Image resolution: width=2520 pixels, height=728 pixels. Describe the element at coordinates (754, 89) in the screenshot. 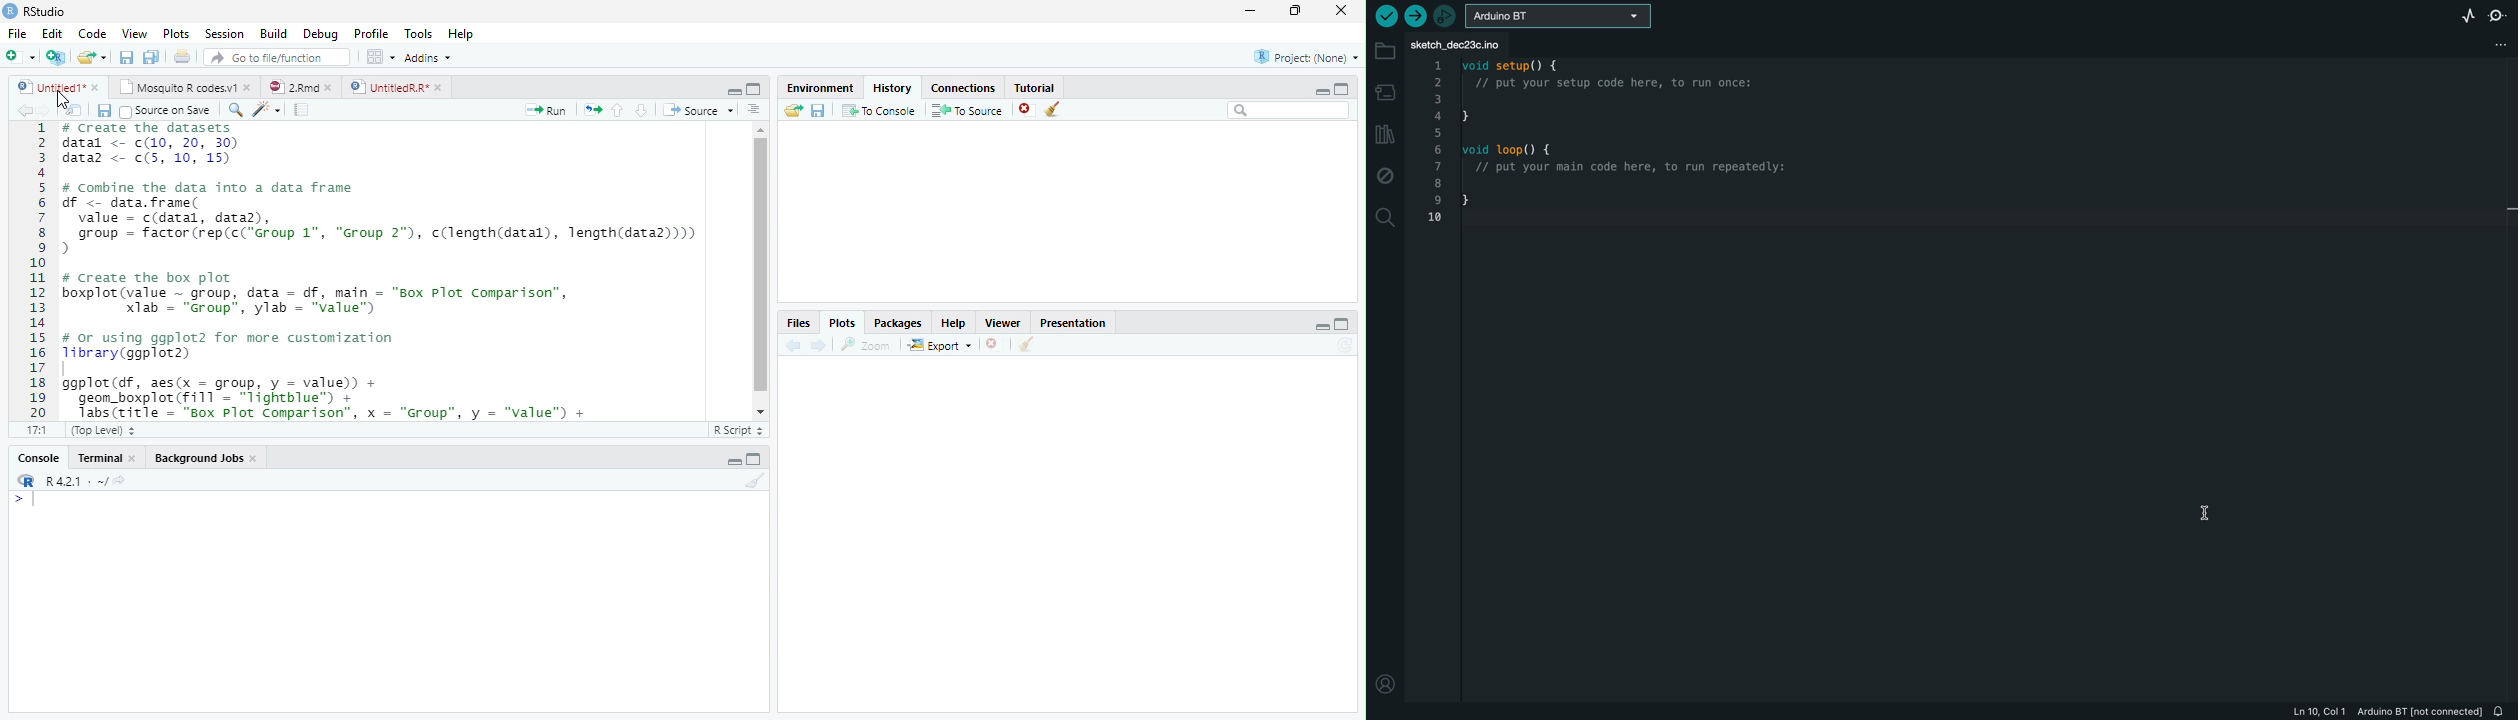

I see `Maximize` at that location.